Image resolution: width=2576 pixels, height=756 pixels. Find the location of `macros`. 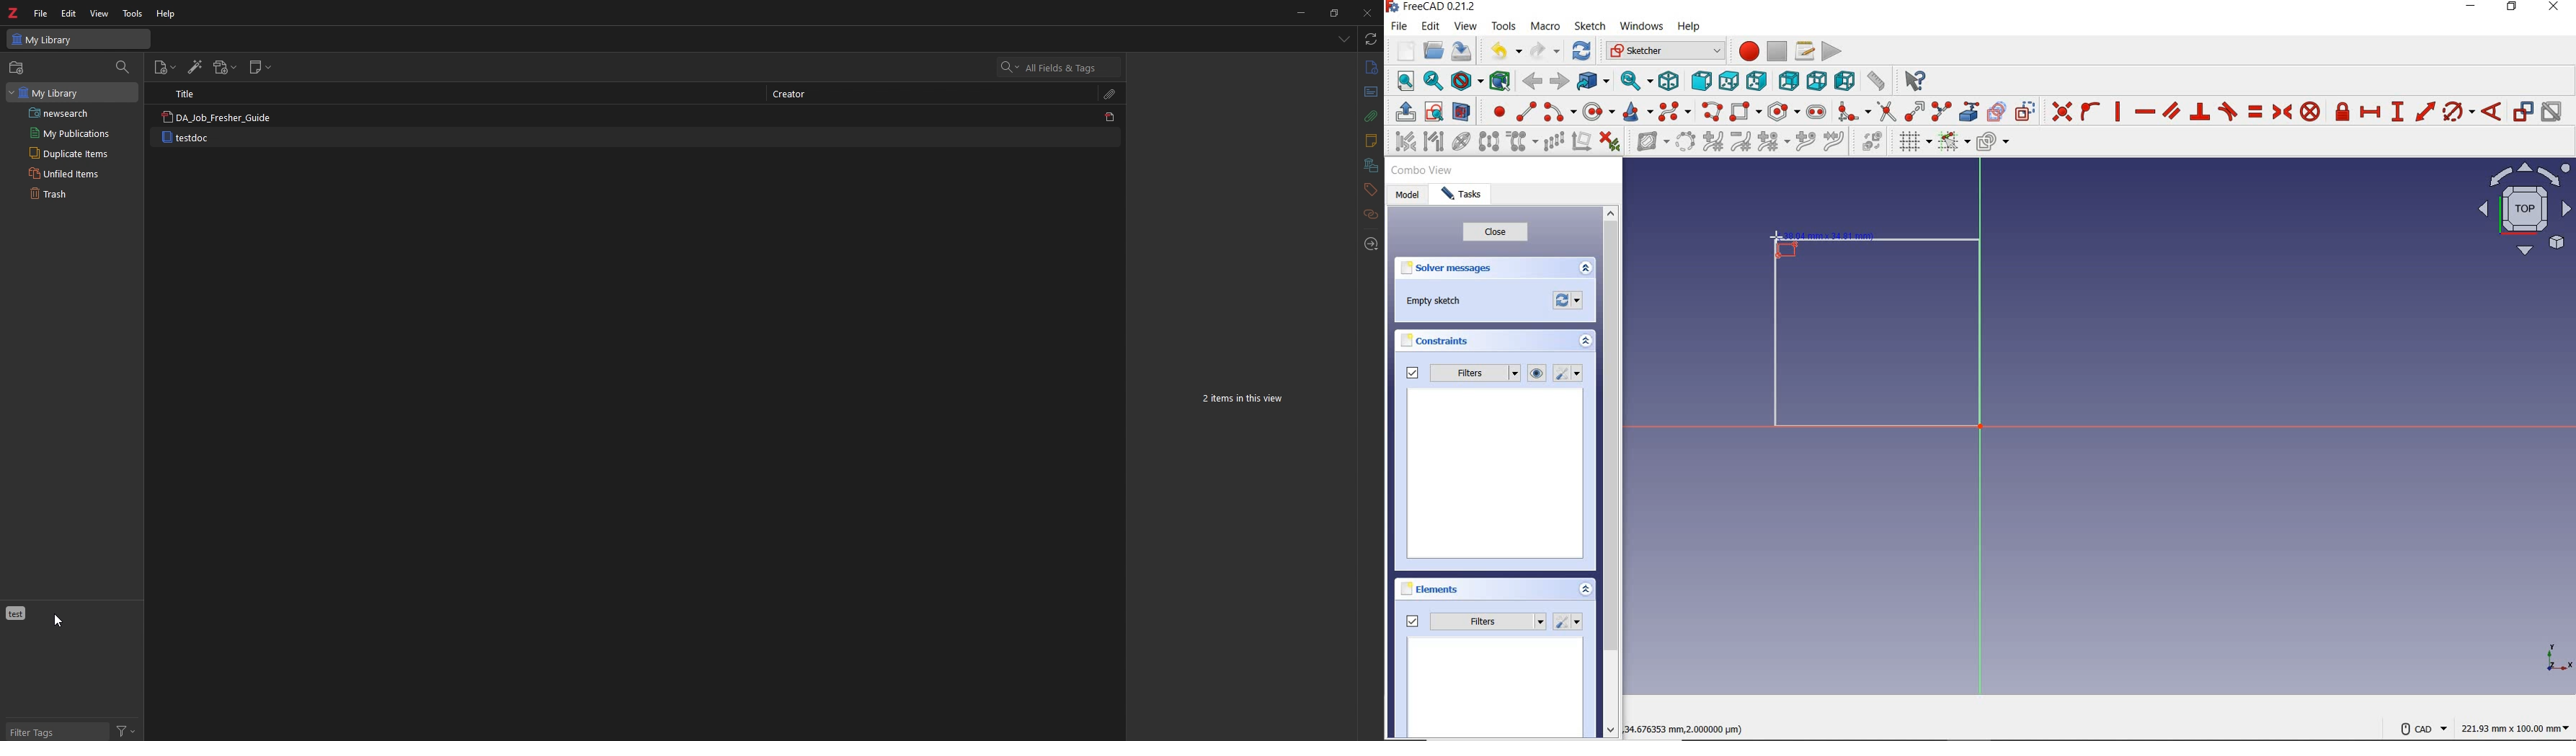

macros is located at coordinates (1804, 51).